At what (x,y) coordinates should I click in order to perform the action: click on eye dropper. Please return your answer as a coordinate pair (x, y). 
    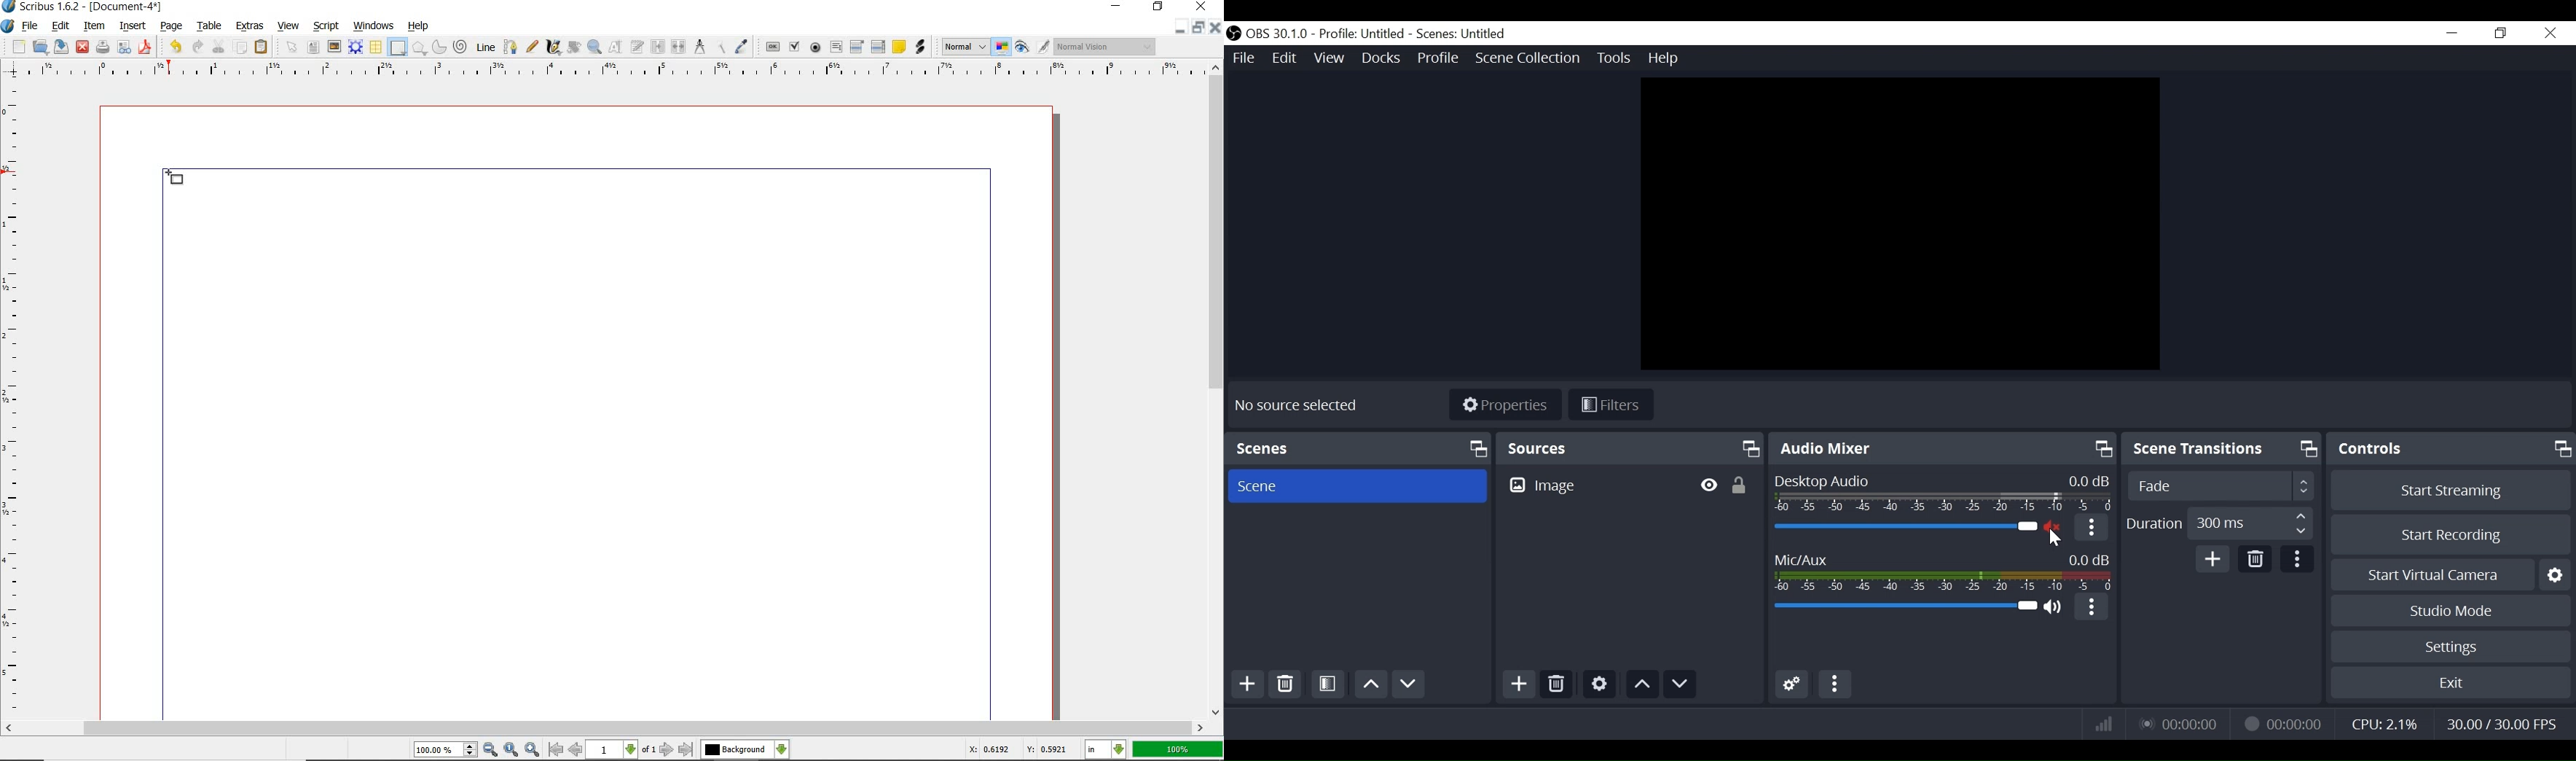
    Looking at the image, I should click on (742, 44).